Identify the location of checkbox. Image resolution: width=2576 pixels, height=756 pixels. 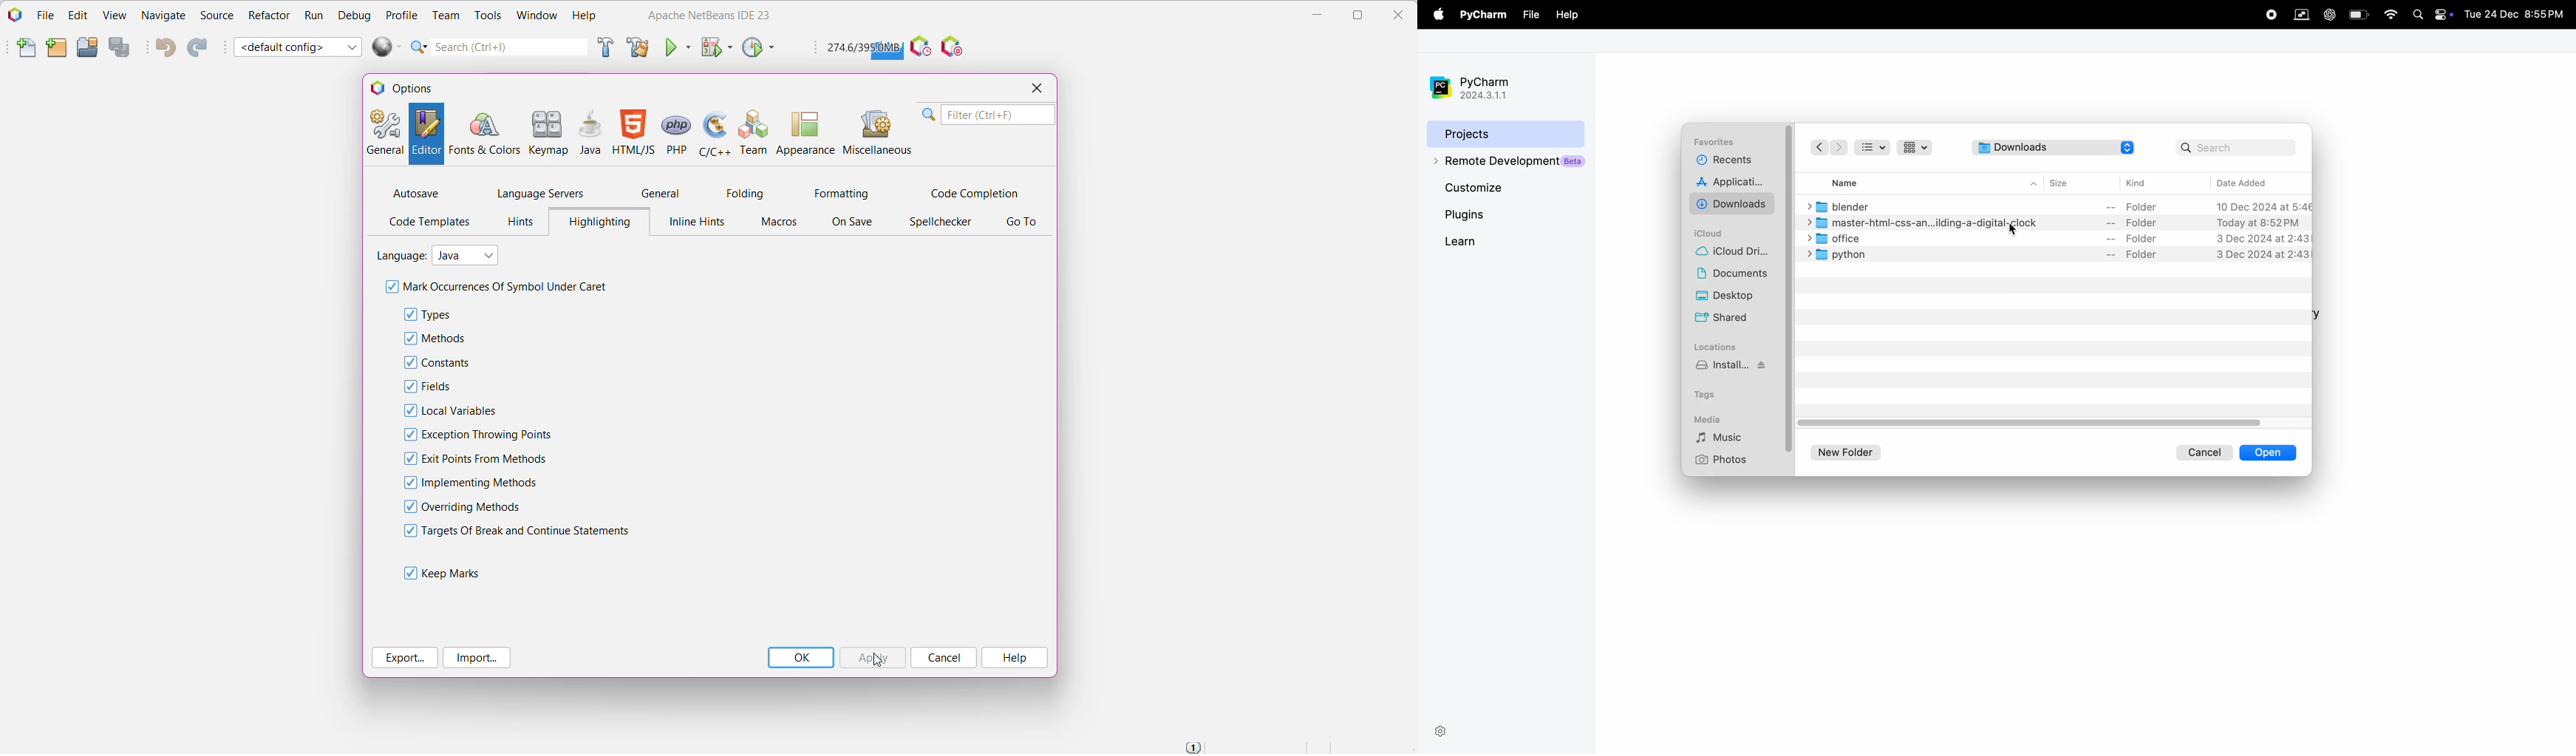
(408, 410).